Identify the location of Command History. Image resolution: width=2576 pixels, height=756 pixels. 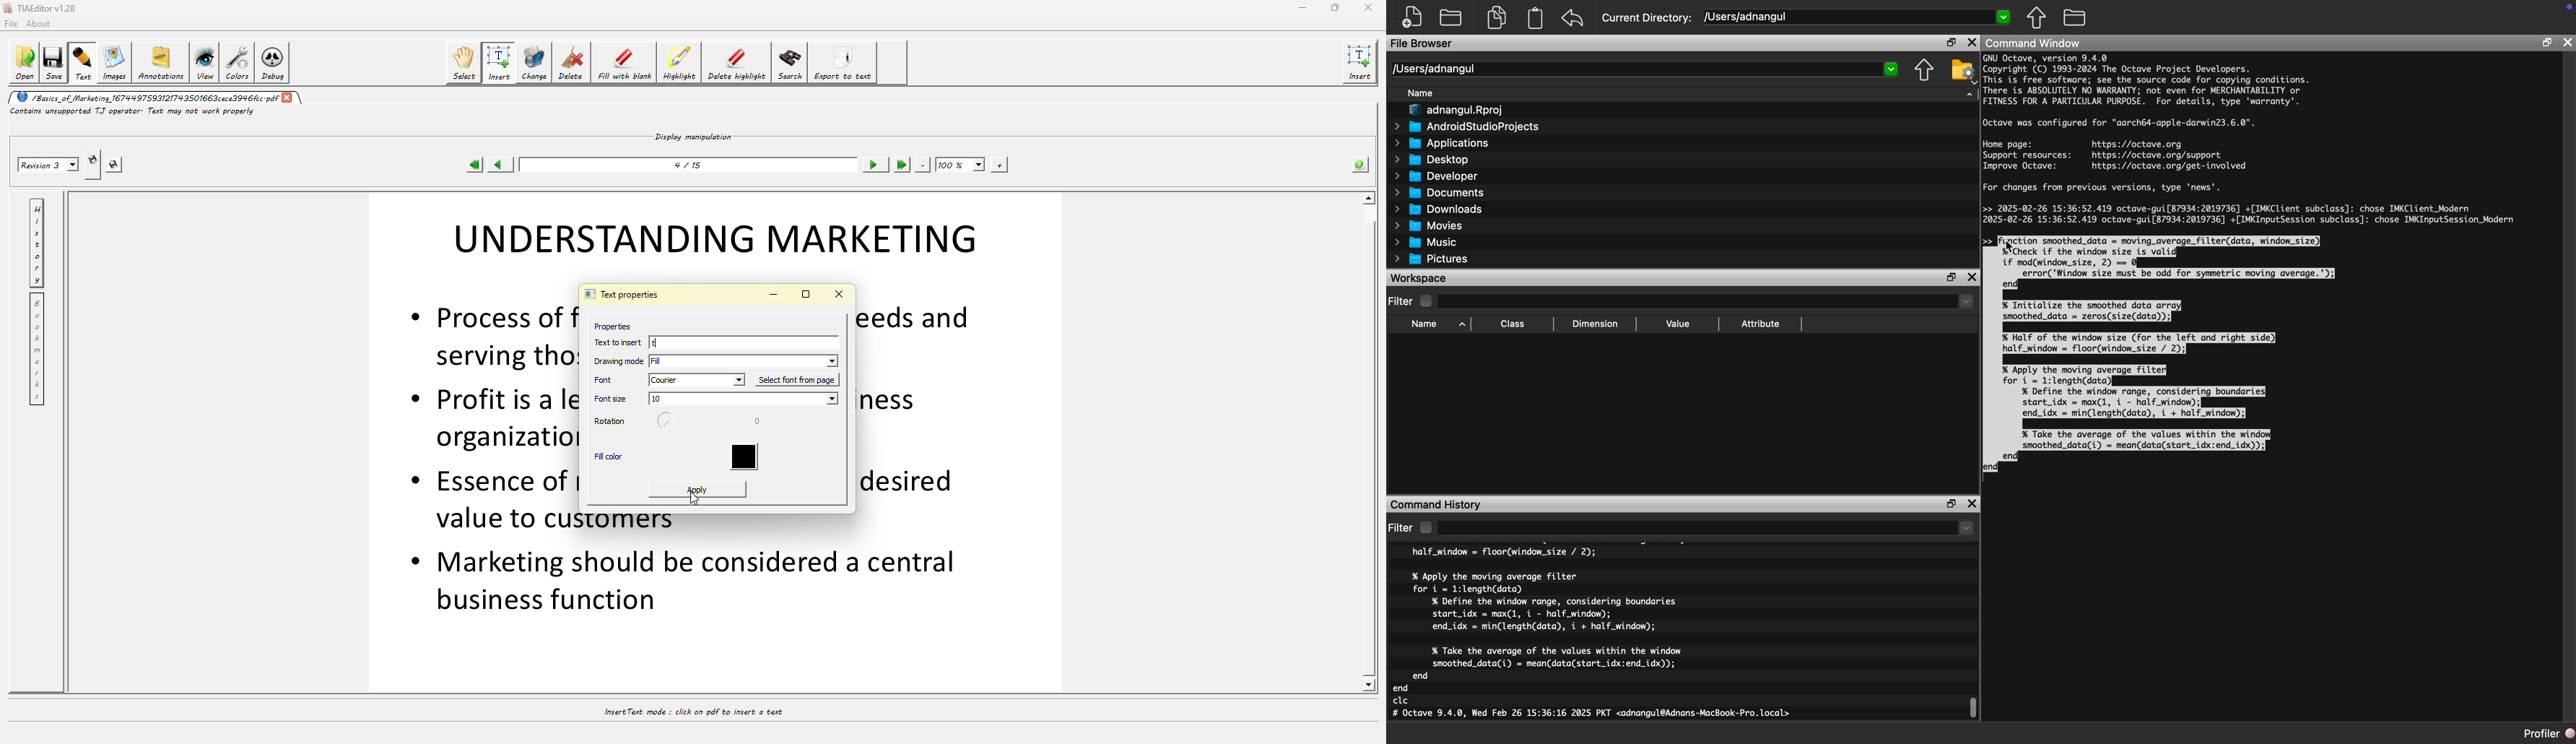
(1436, 505).